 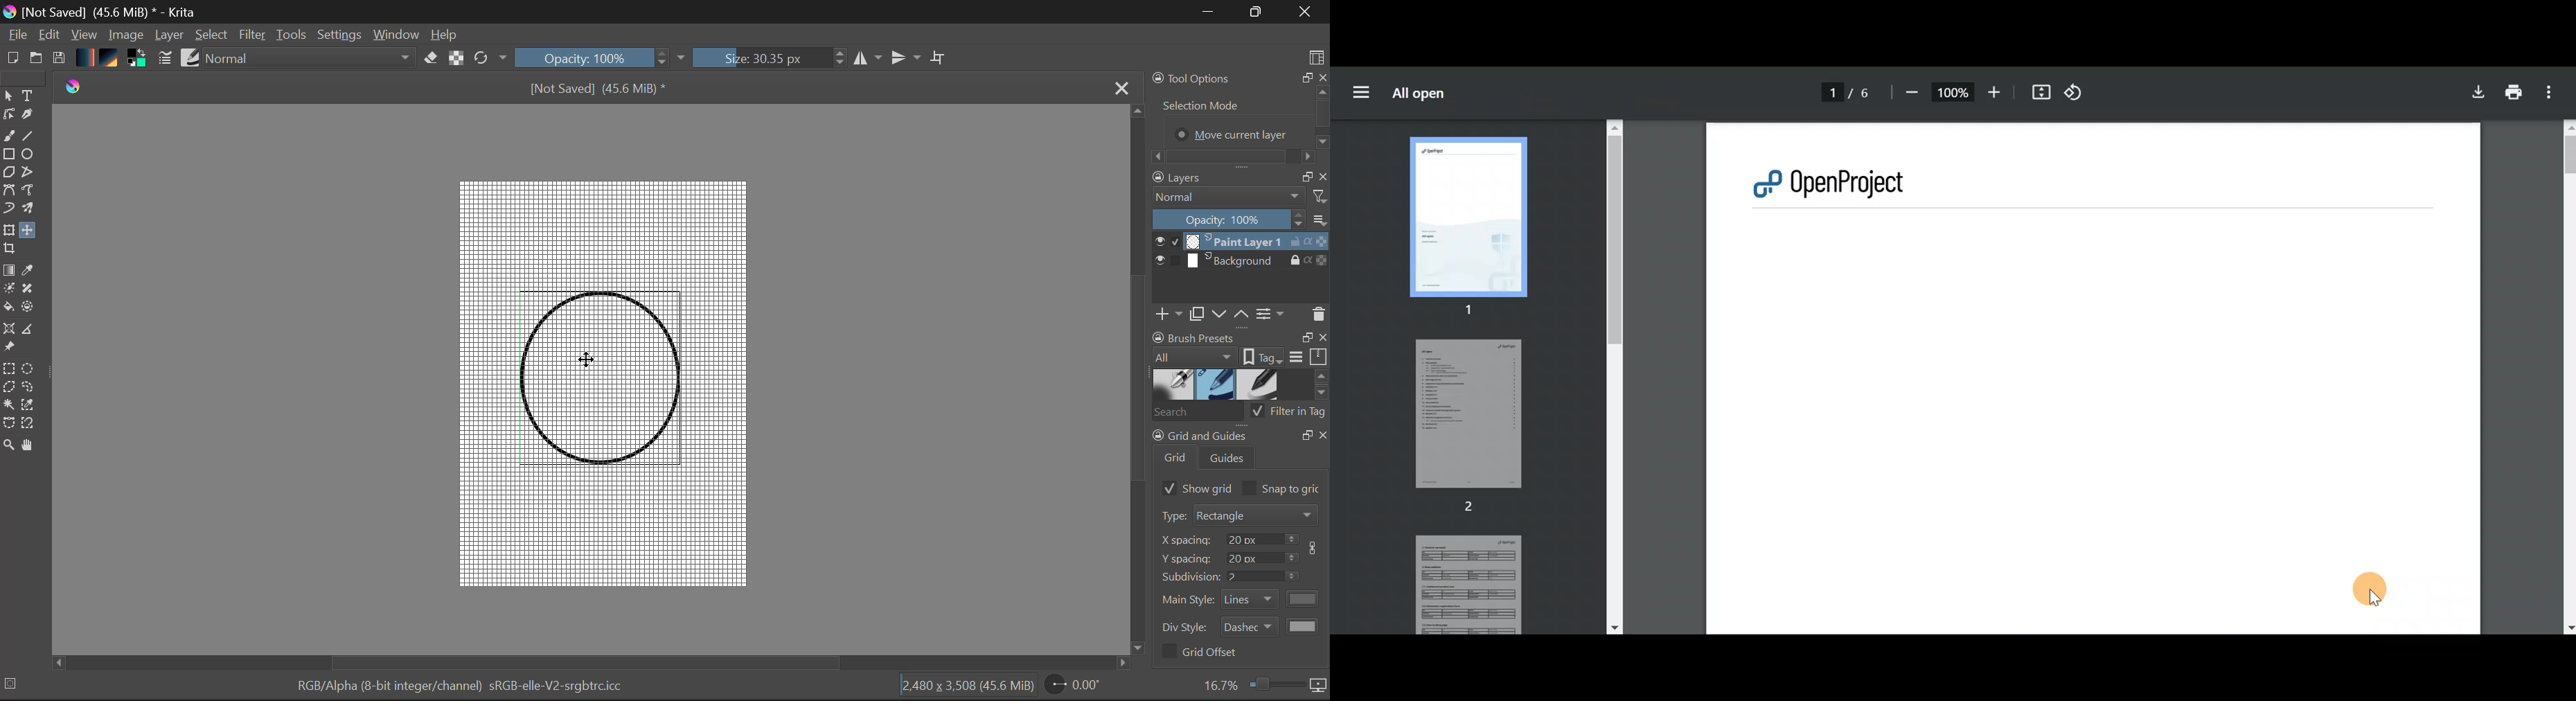 I want to click on Select, so click(x=9, y=96).